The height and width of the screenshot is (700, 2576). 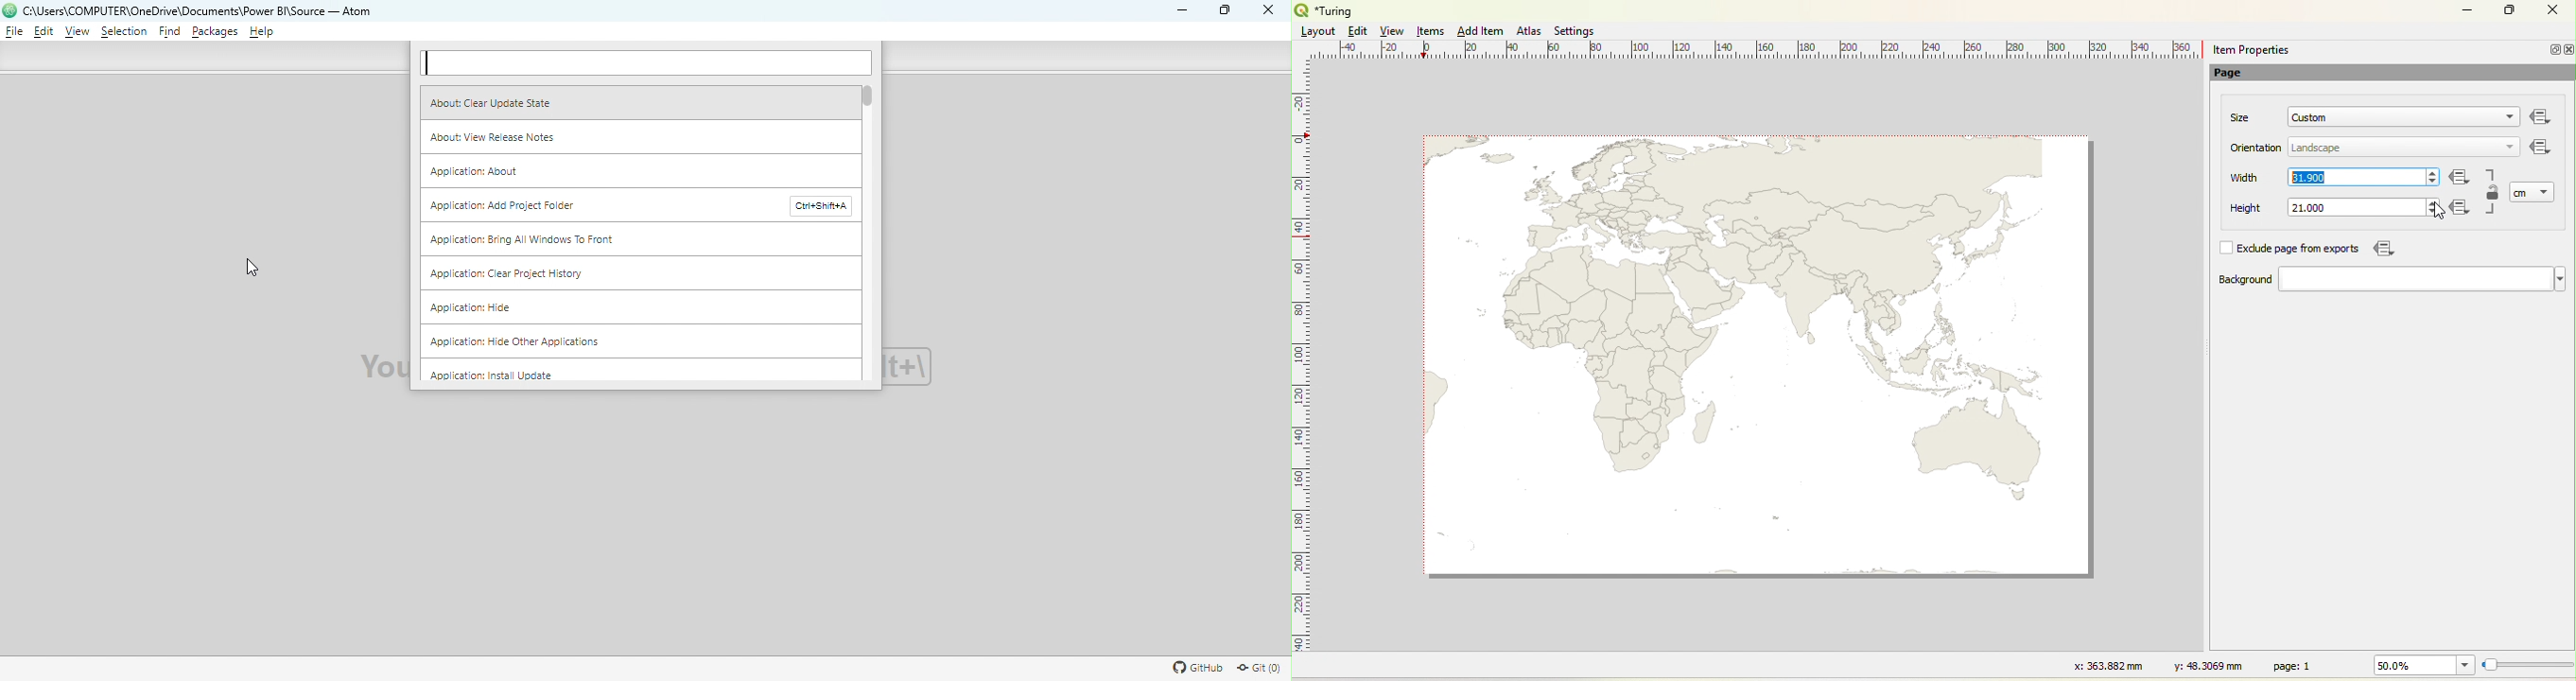 What do you see at coordinates (653, 62) in the screenshot?
I see `Search bar` at bounding box center [653, 62].